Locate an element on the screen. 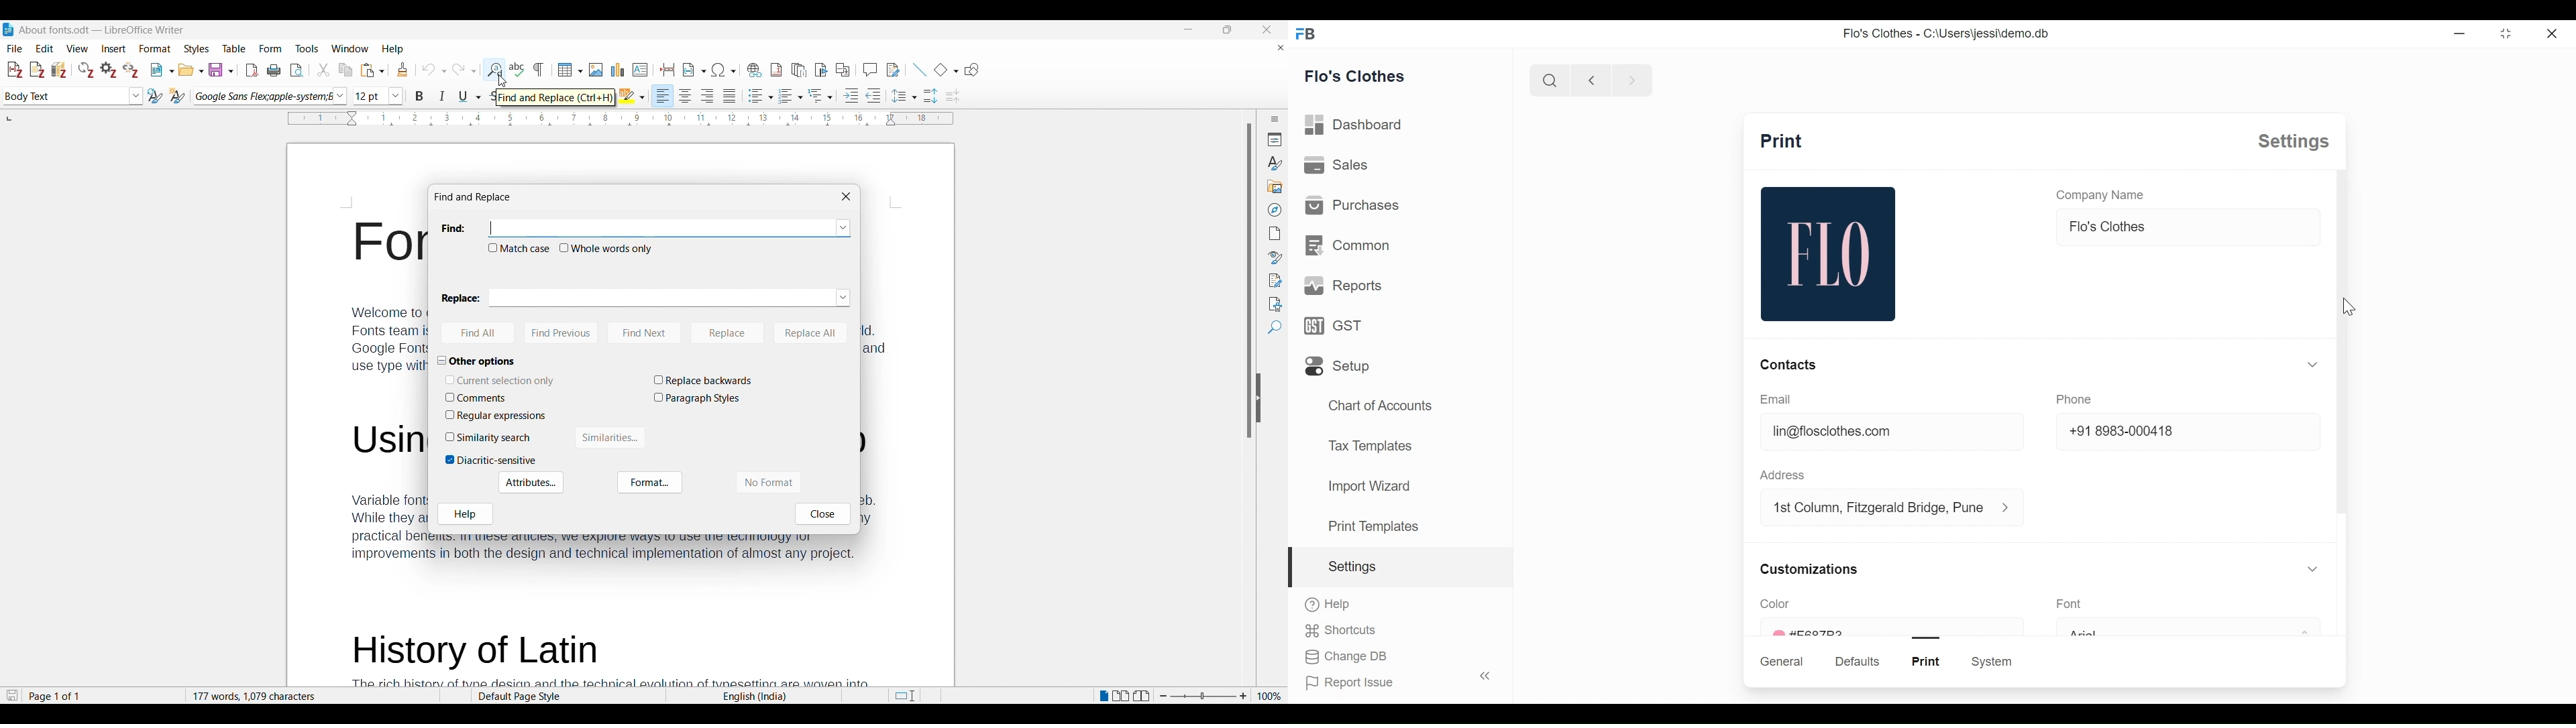 This screenshot has width=2576, height=728. next is located at coordinates (1633, 80).